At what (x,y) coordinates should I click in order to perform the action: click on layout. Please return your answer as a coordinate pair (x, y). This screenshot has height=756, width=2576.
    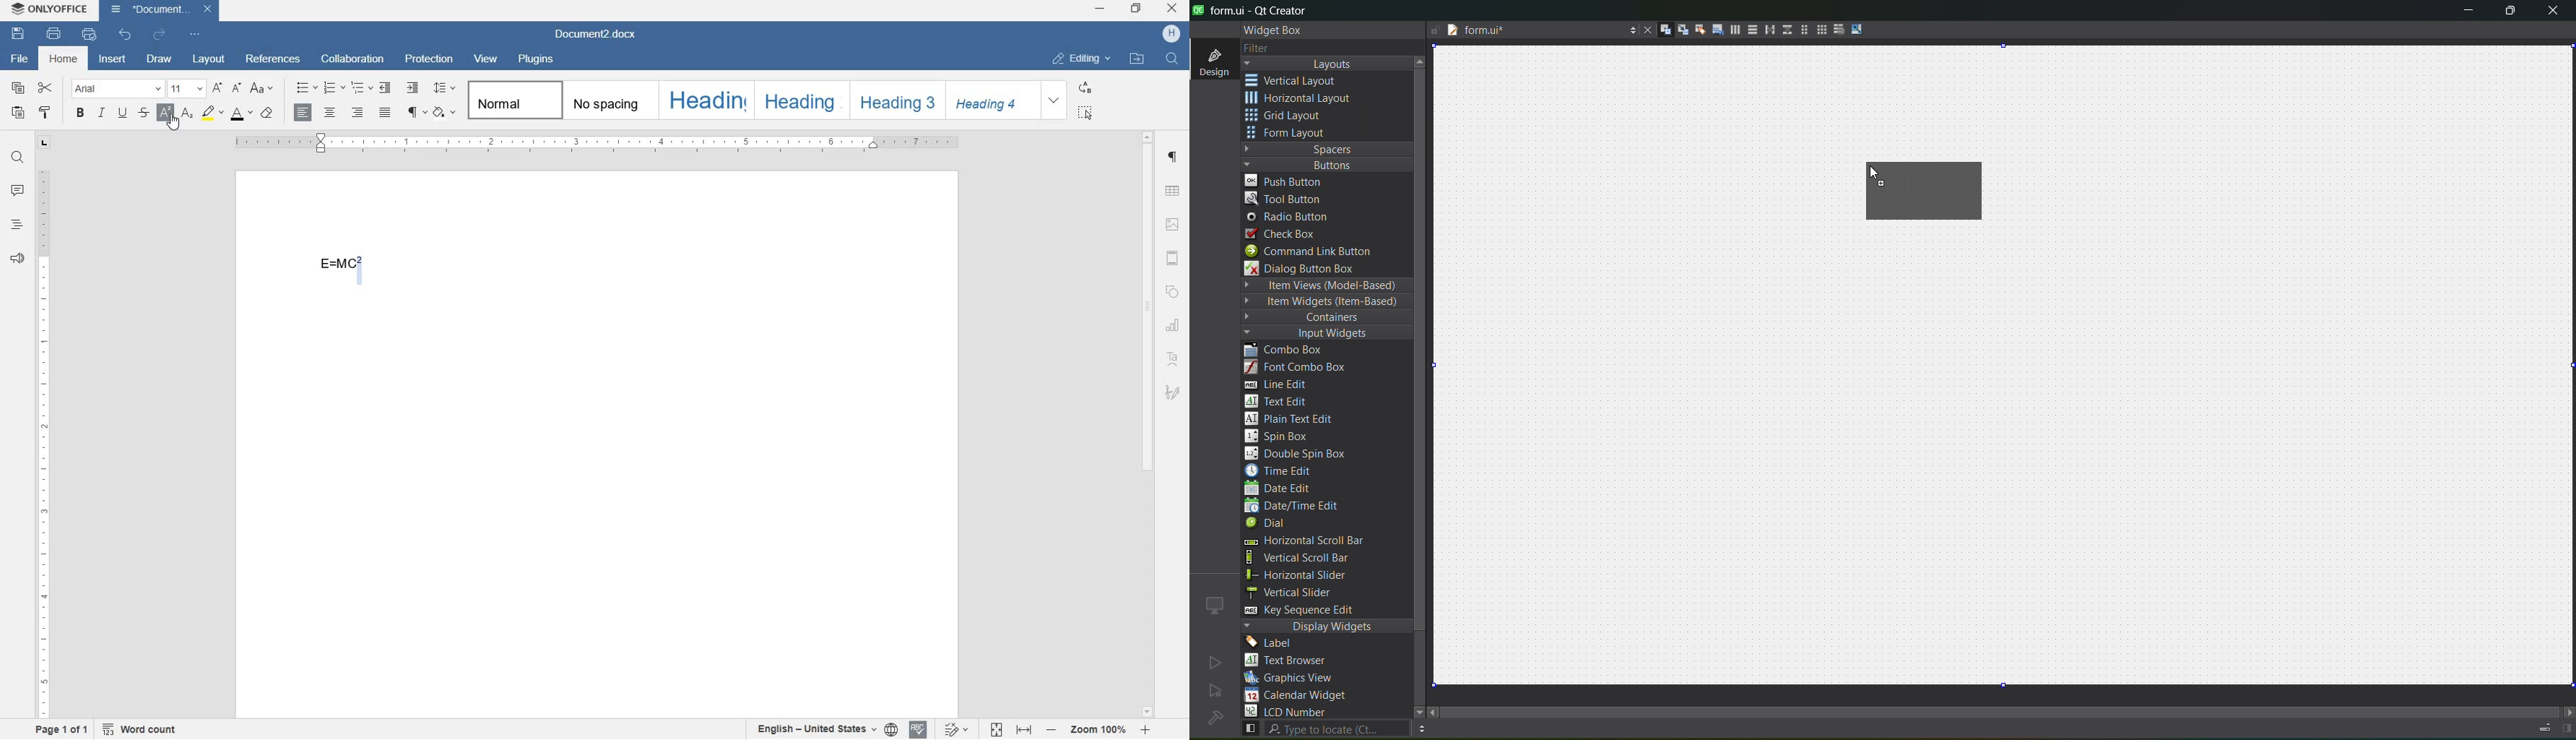
    Looking at the image, I should click on (208, 60).